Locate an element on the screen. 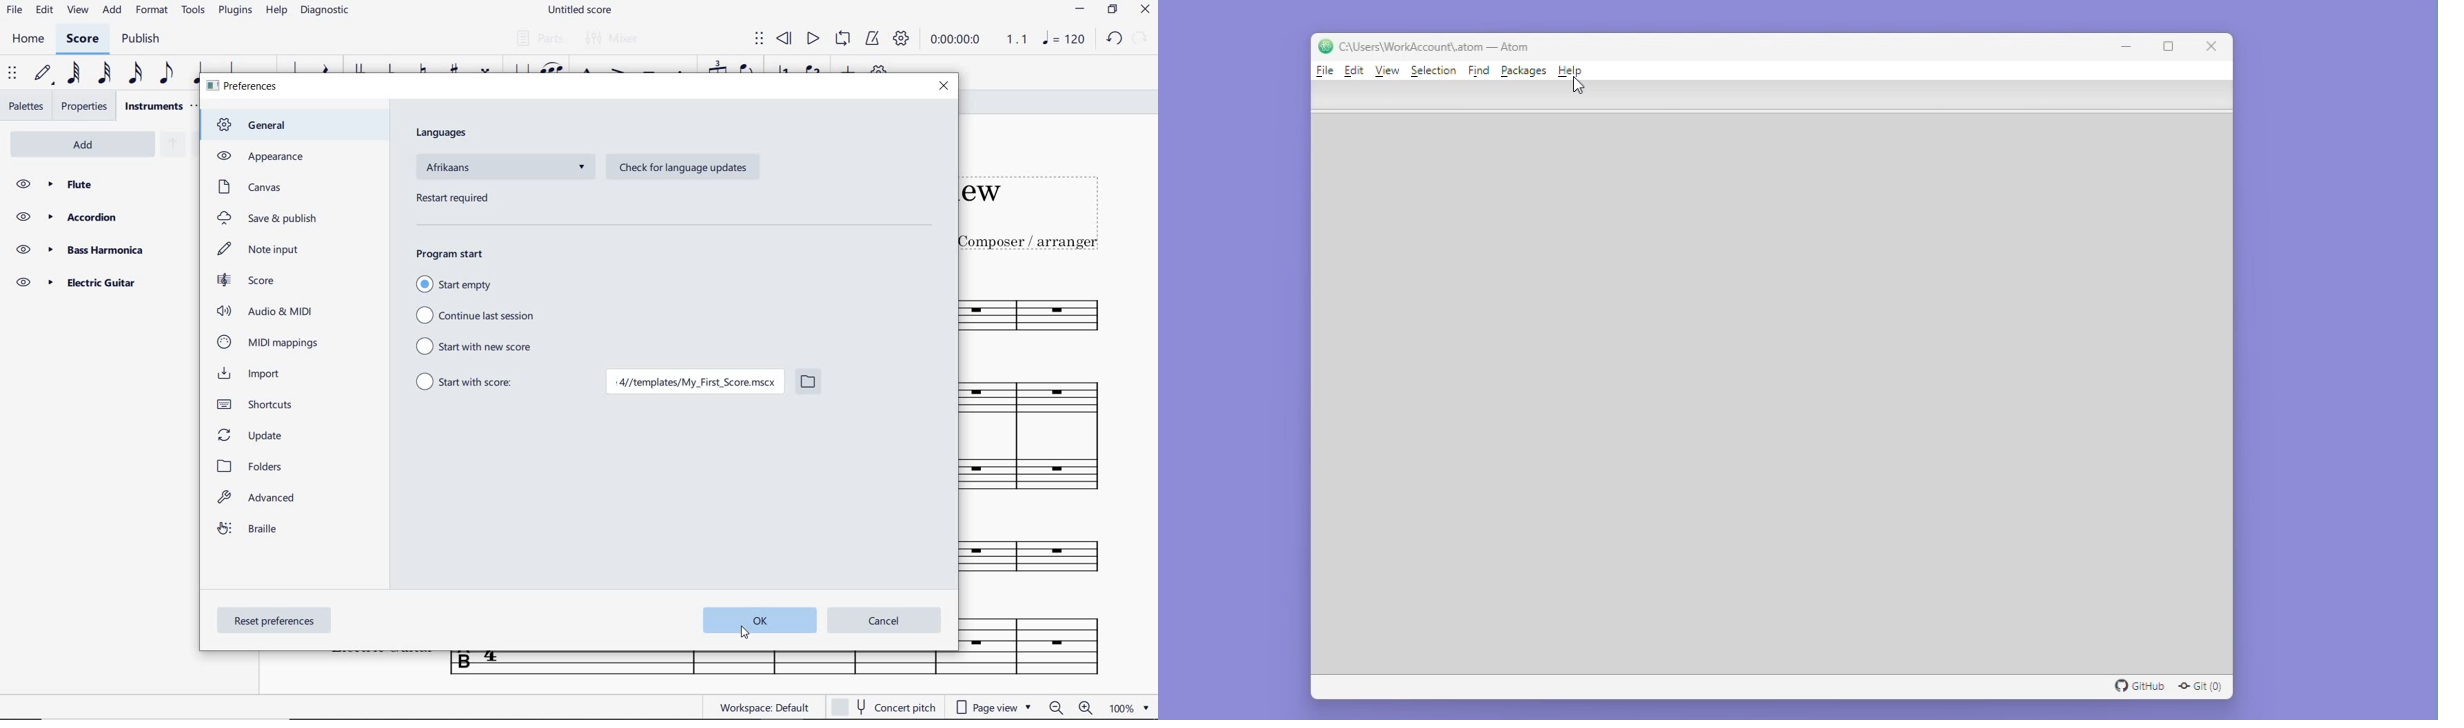  rewind is located at coordinates (784, 38).